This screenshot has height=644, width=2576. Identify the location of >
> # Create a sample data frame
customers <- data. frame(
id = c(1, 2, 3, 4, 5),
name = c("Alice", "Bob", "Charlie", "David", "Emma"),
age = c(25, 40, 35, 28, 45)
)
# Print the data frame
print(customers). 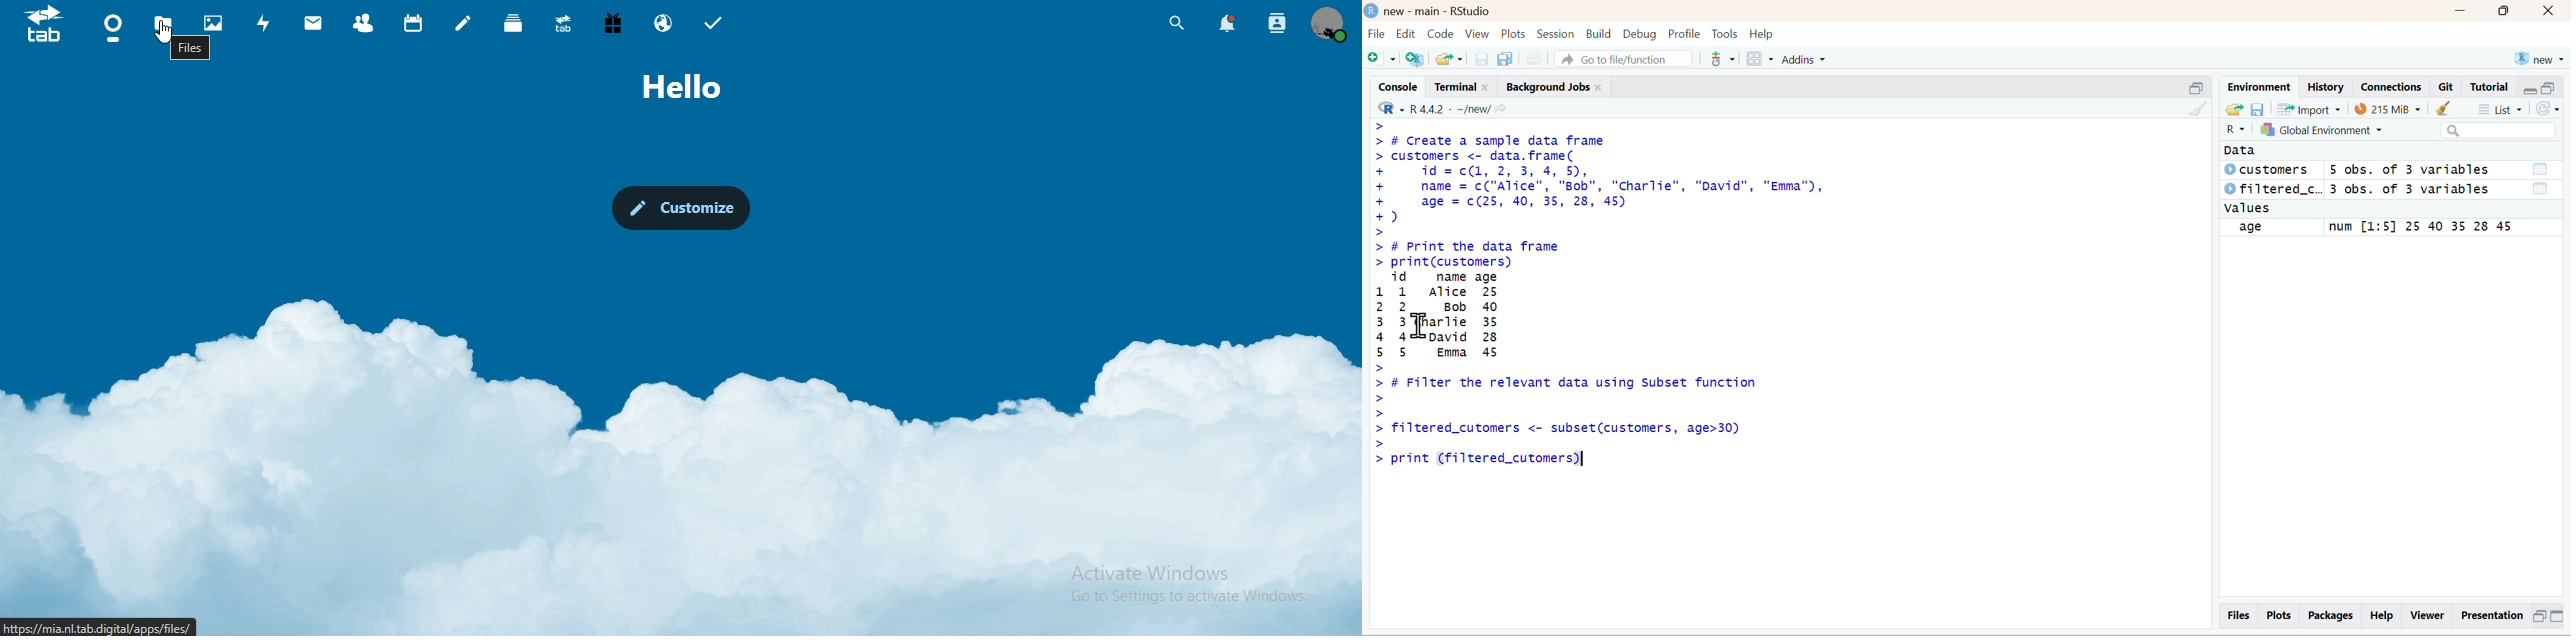
(1622, 193).